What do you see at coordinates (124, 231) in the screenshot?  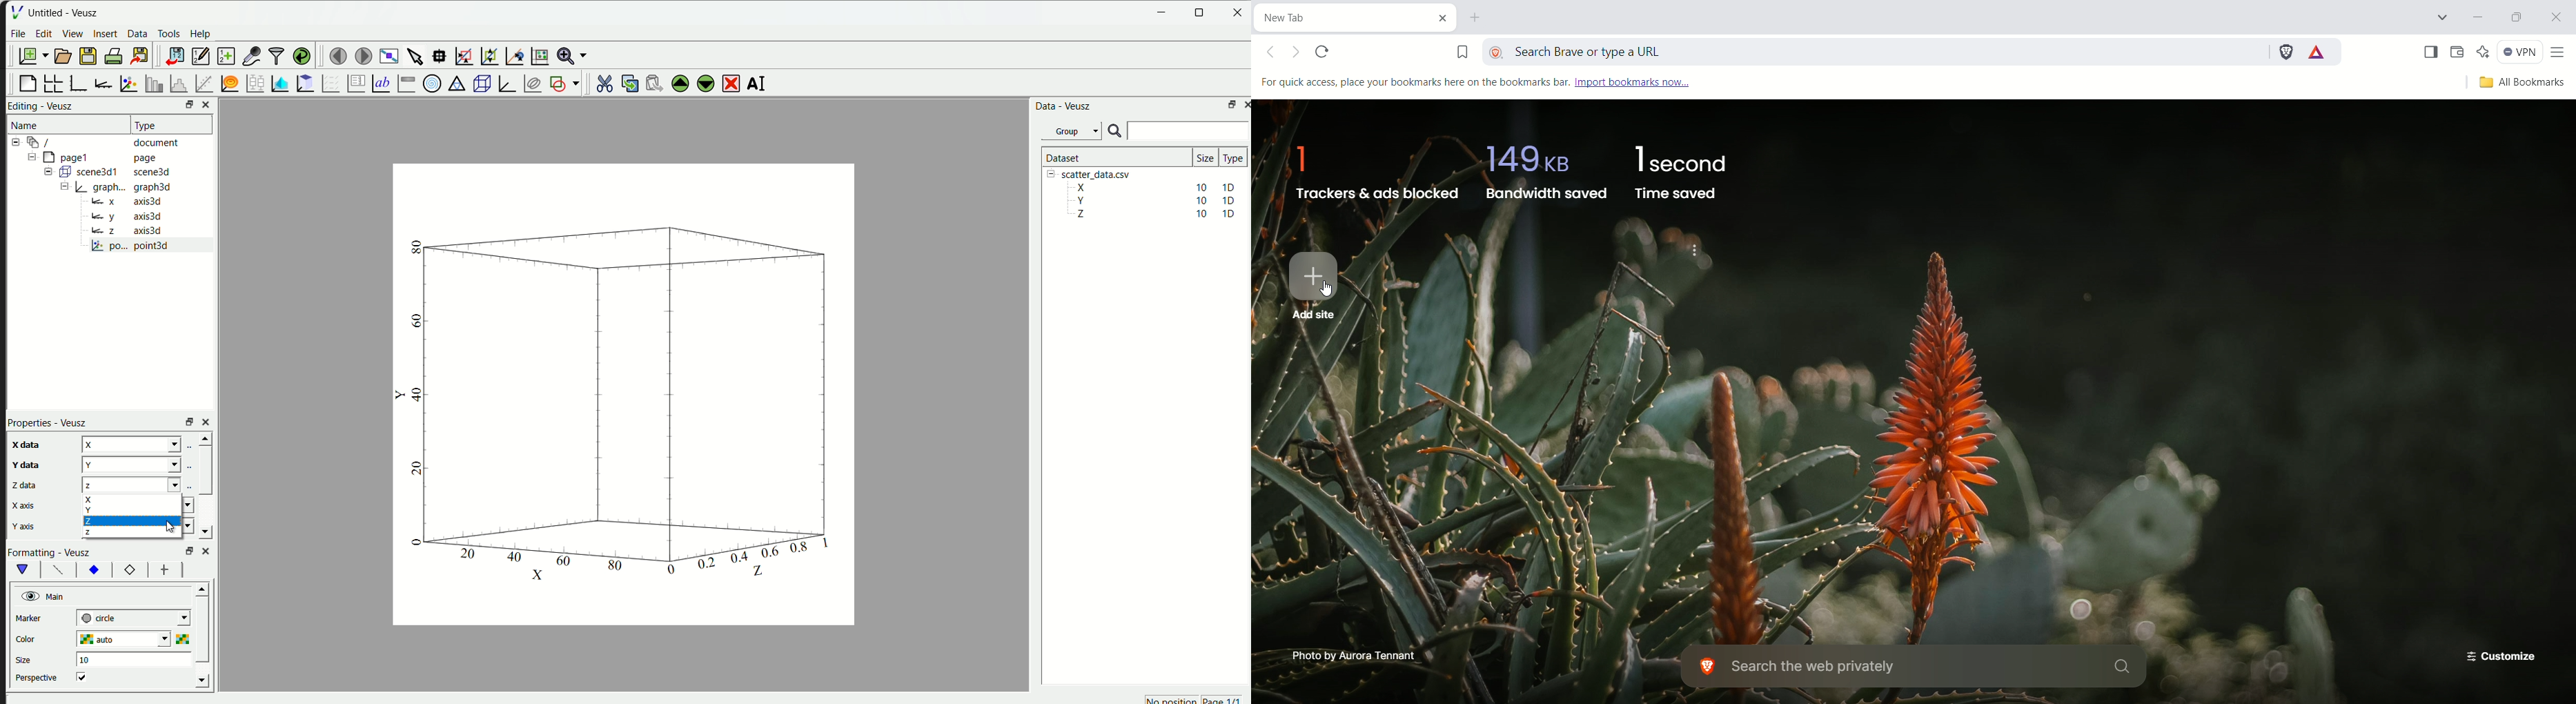 I see `Bz  axis3d` at bounding box center [124, 231].